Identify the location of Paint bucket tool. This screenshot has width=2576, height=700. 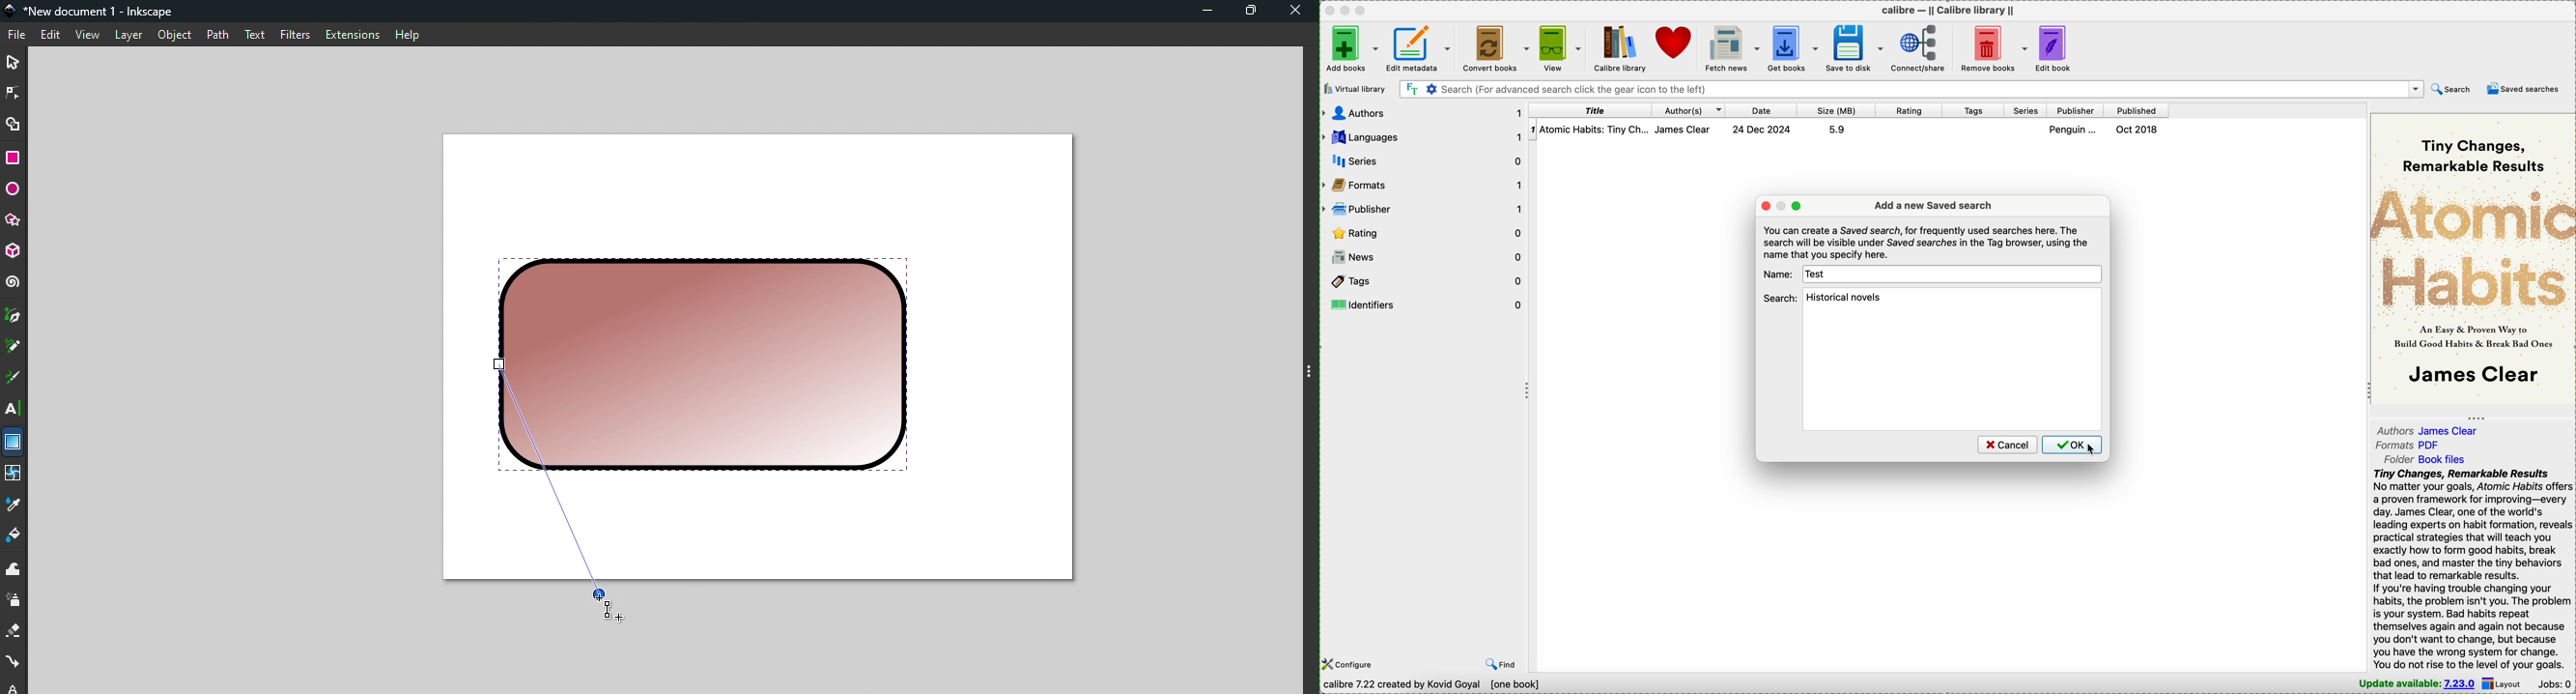
(17, 538).